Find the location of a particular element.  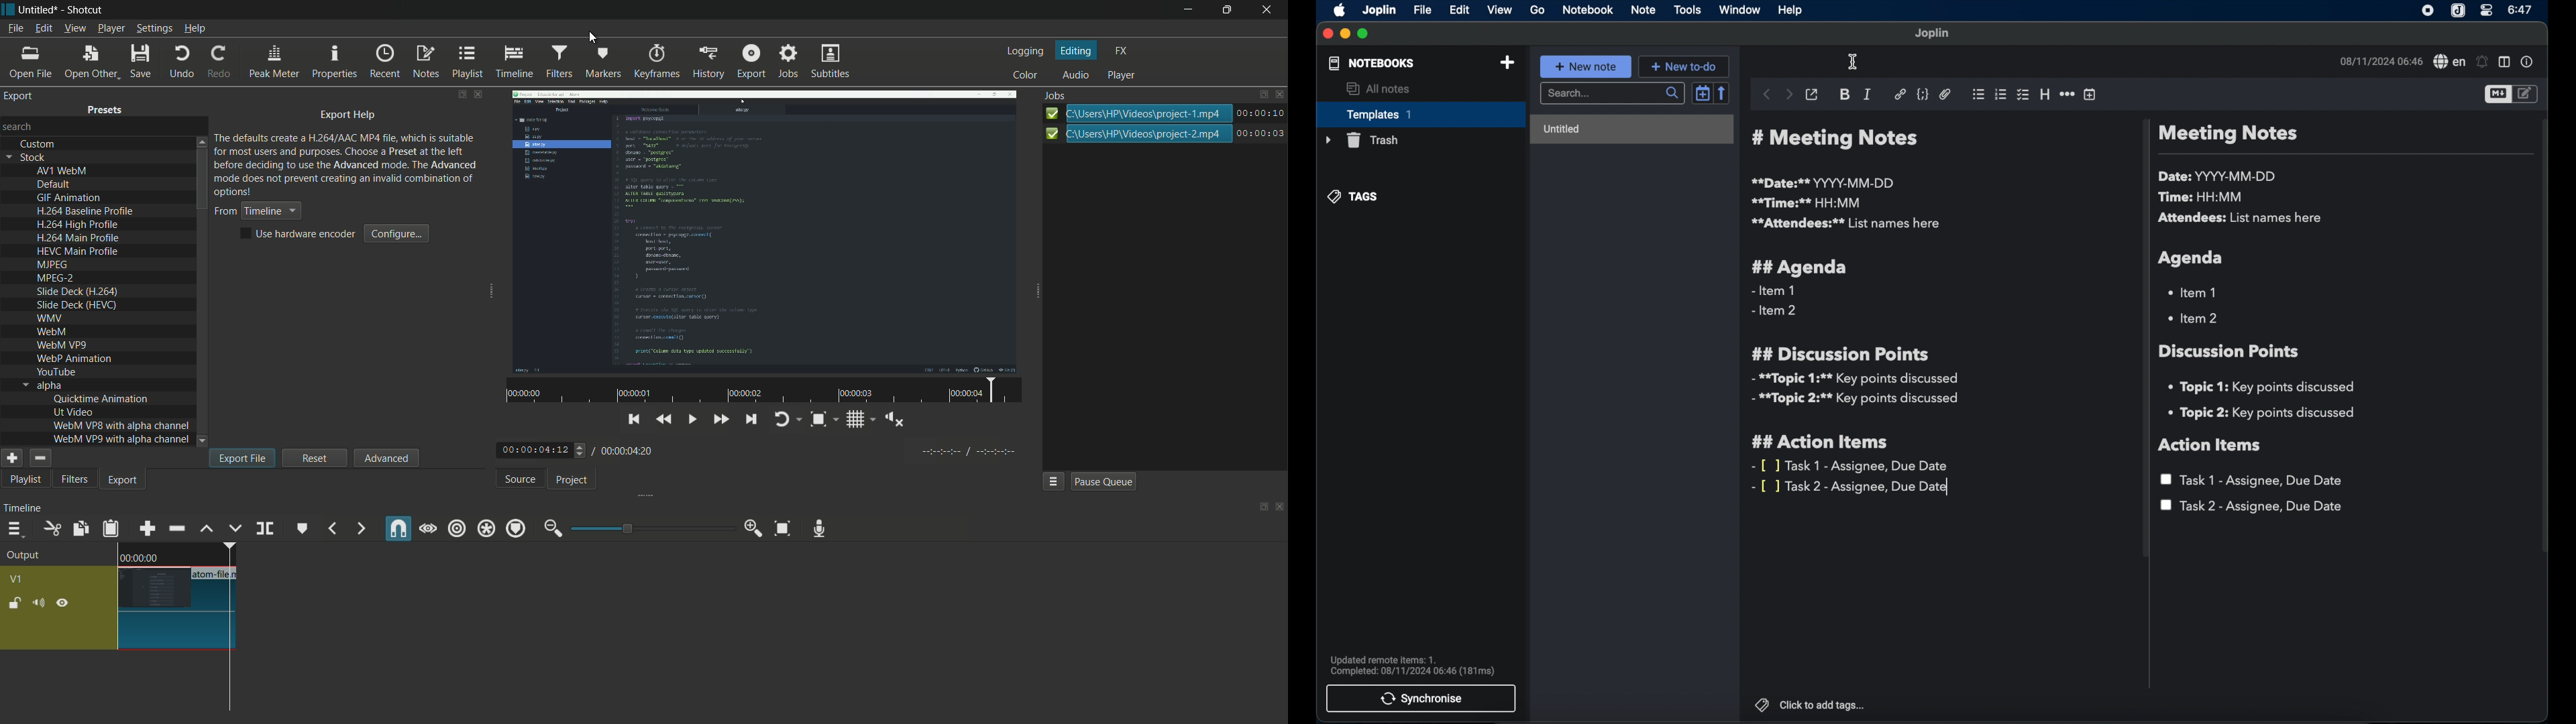

untitled is located at coordinates (1631, 130).